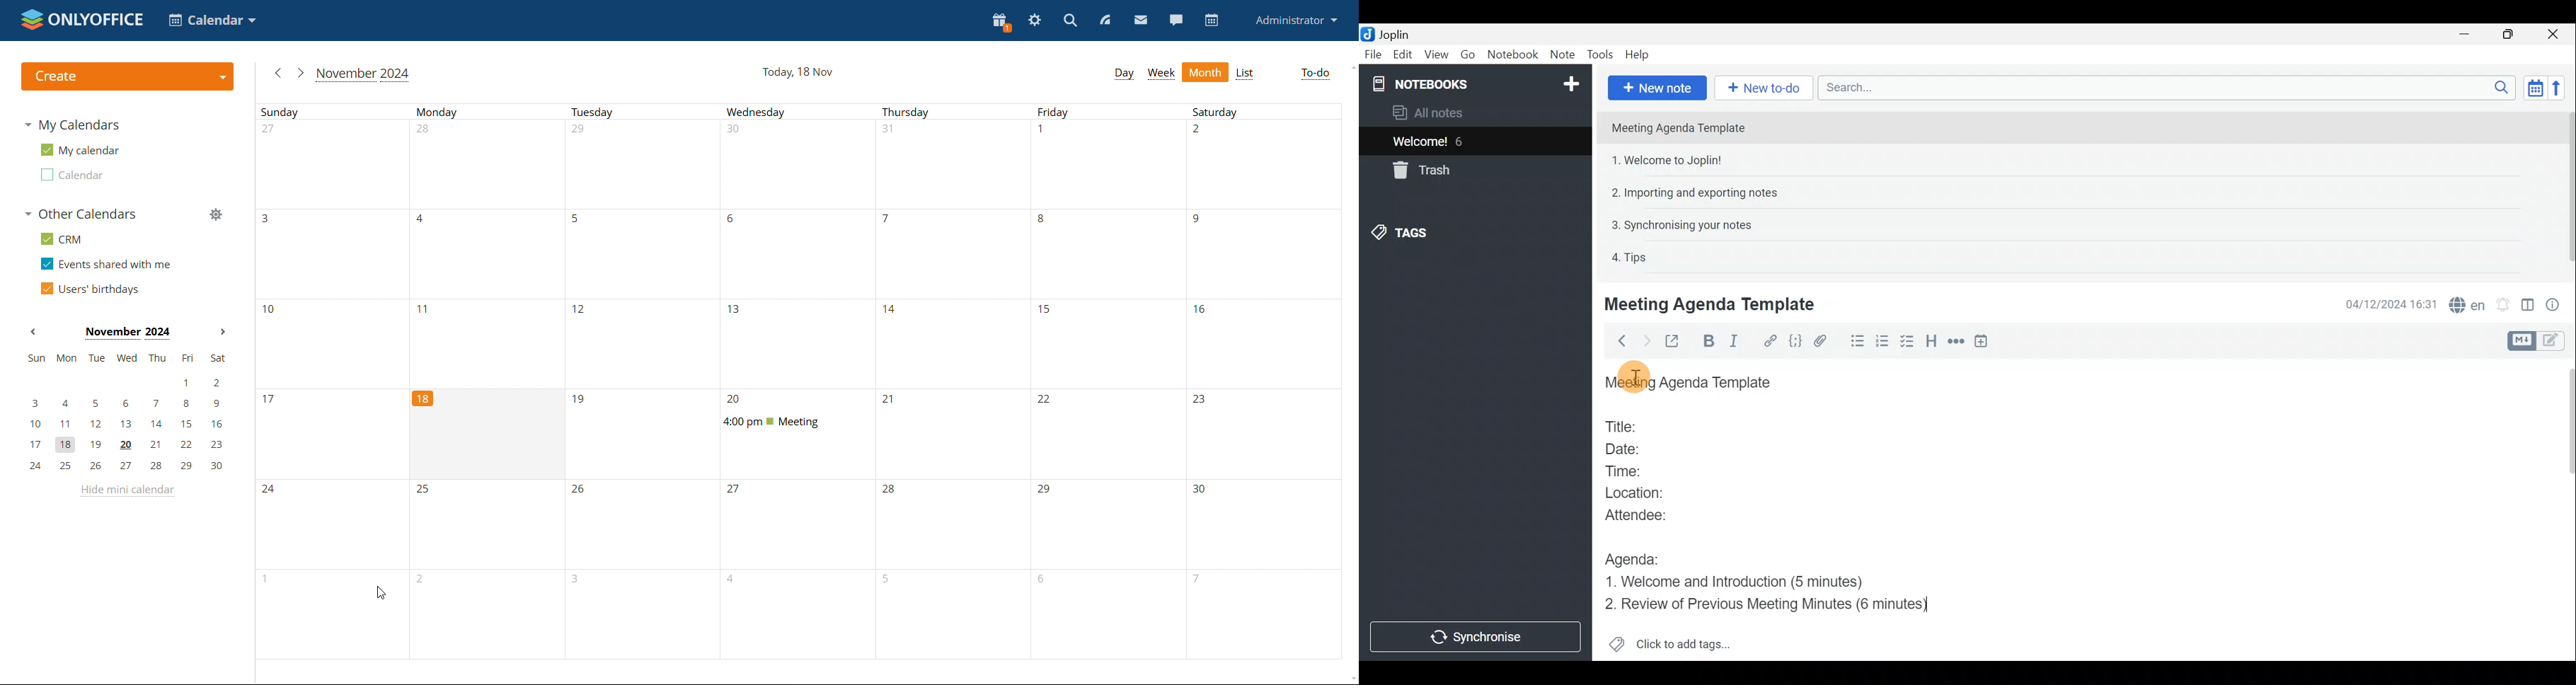 This screenshot has width=2576, height=700. What do you see at coordinates (1778, 604) in the screenshot?
I see `Review of Previous Meeting Minutes (6 minutes)` at bounding box center [1778, 604].